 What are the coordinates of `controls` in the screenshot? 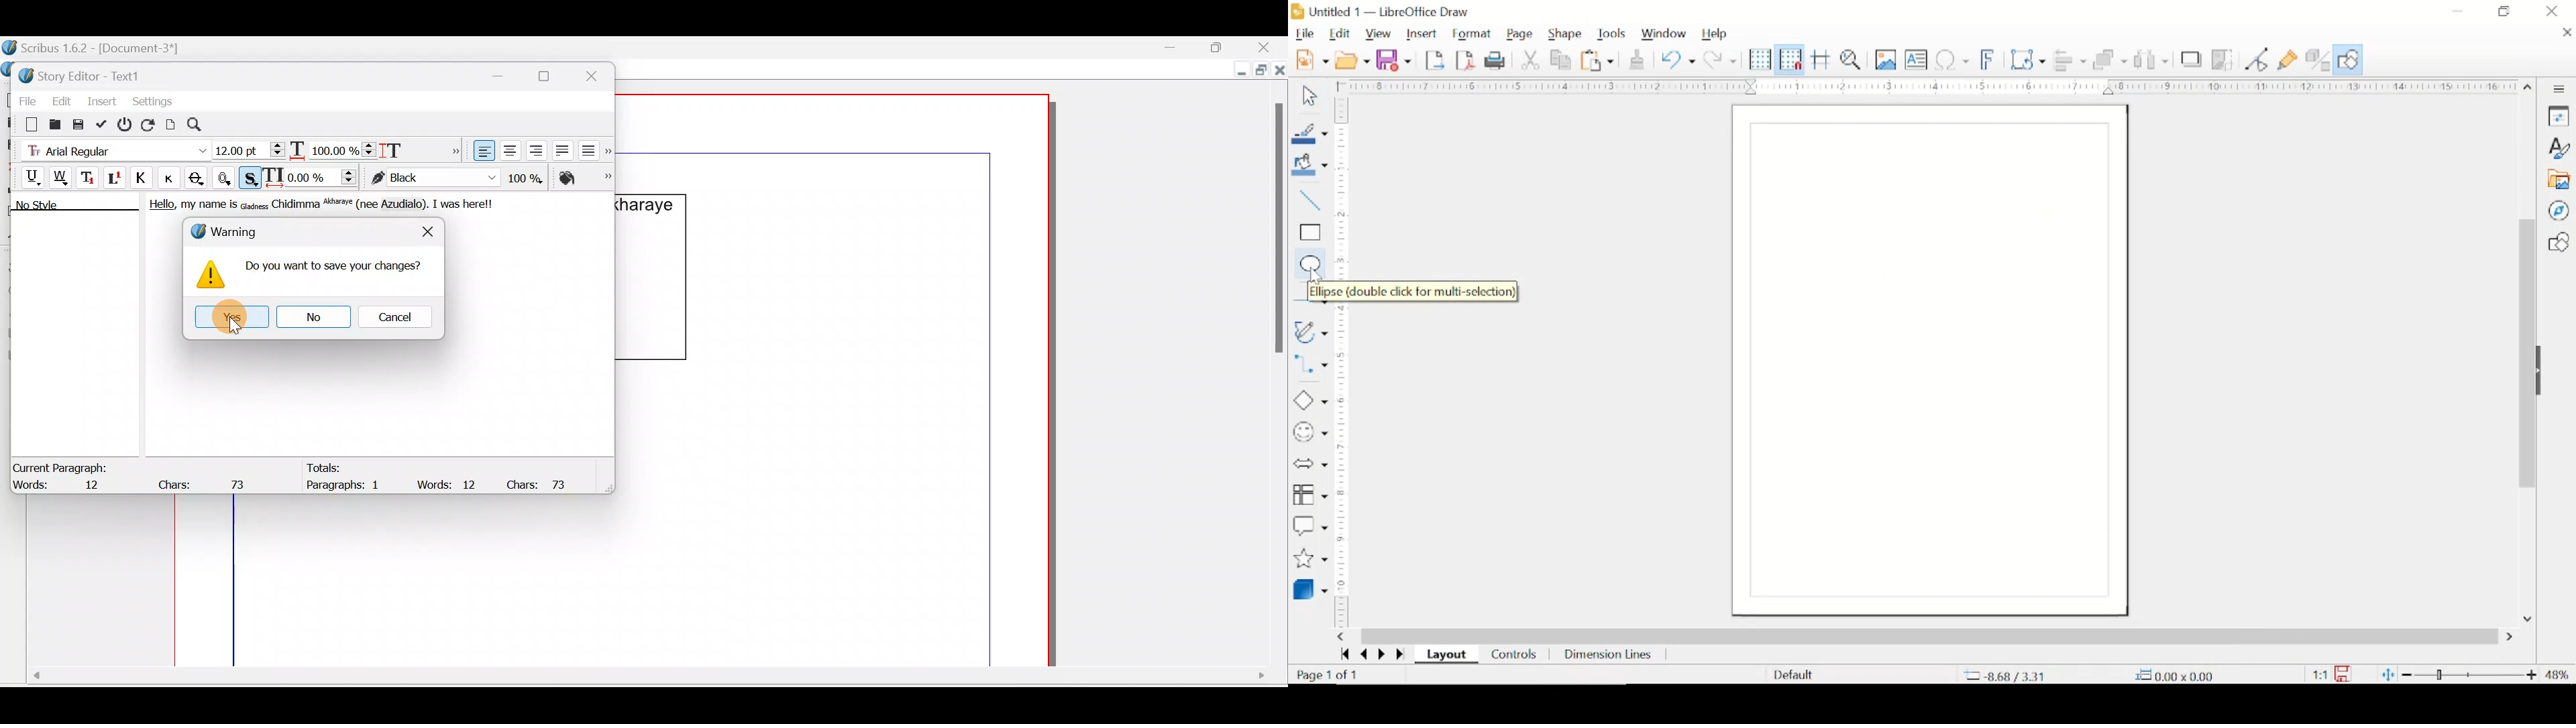 It's located at (1515, 654).